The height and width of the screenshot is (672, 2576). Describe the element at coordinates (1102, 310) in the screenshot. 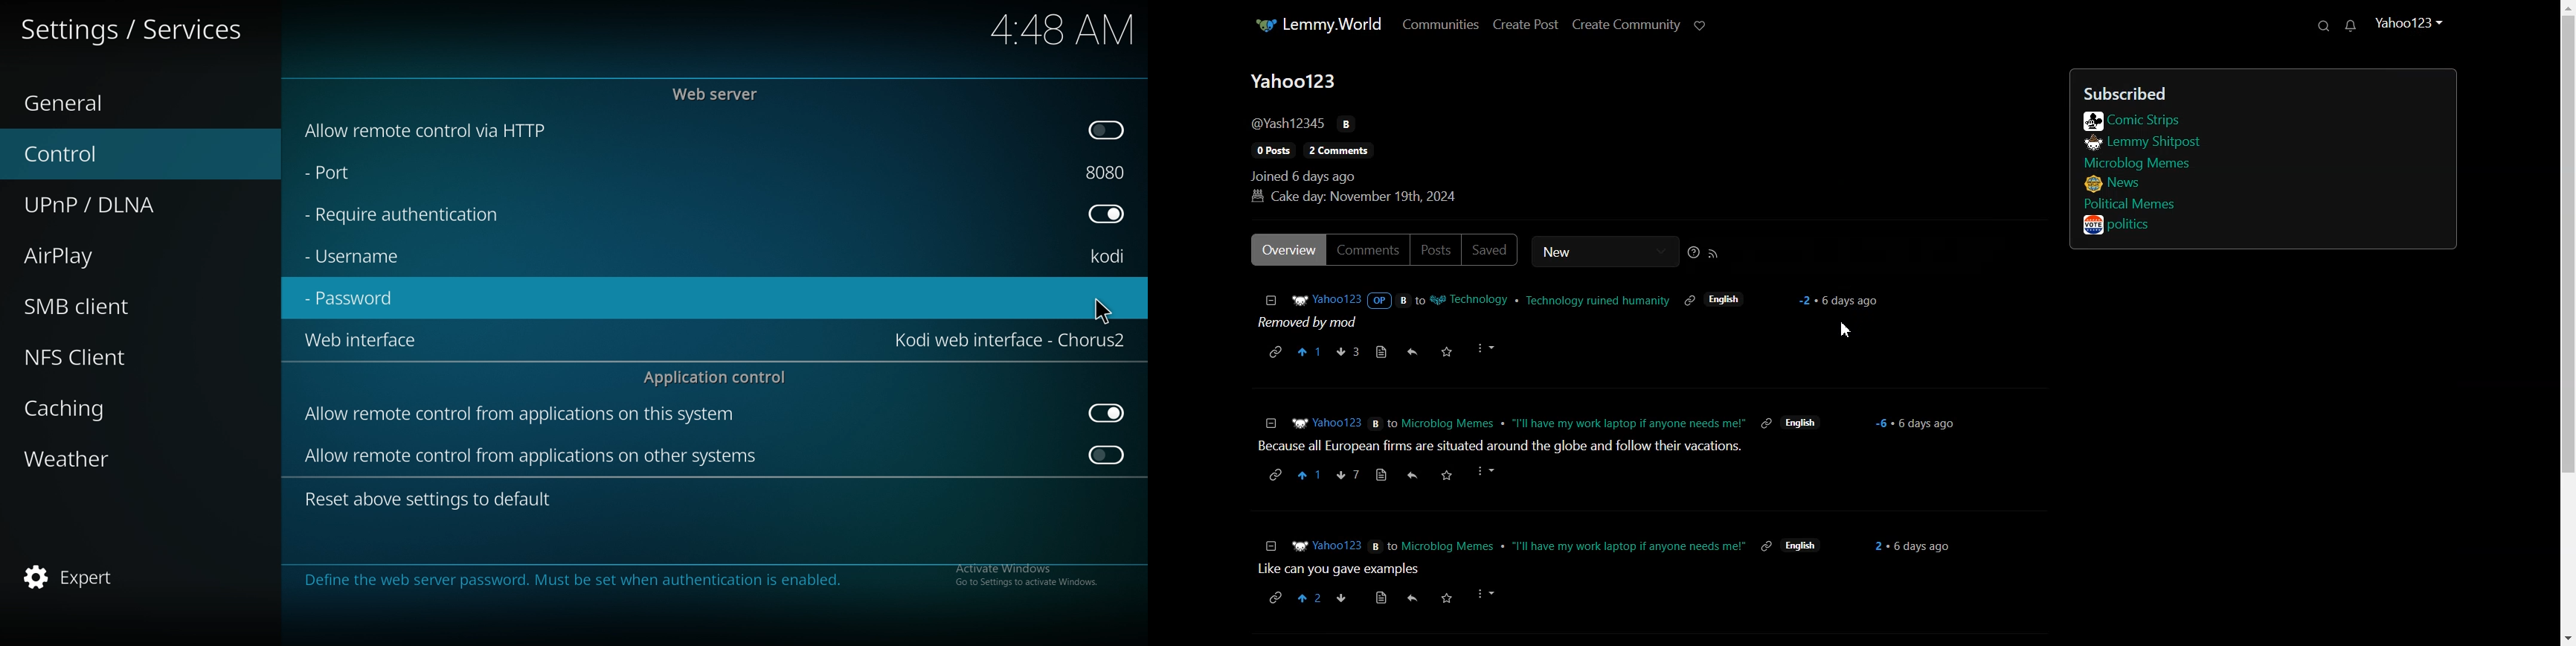

I see `` at that location.